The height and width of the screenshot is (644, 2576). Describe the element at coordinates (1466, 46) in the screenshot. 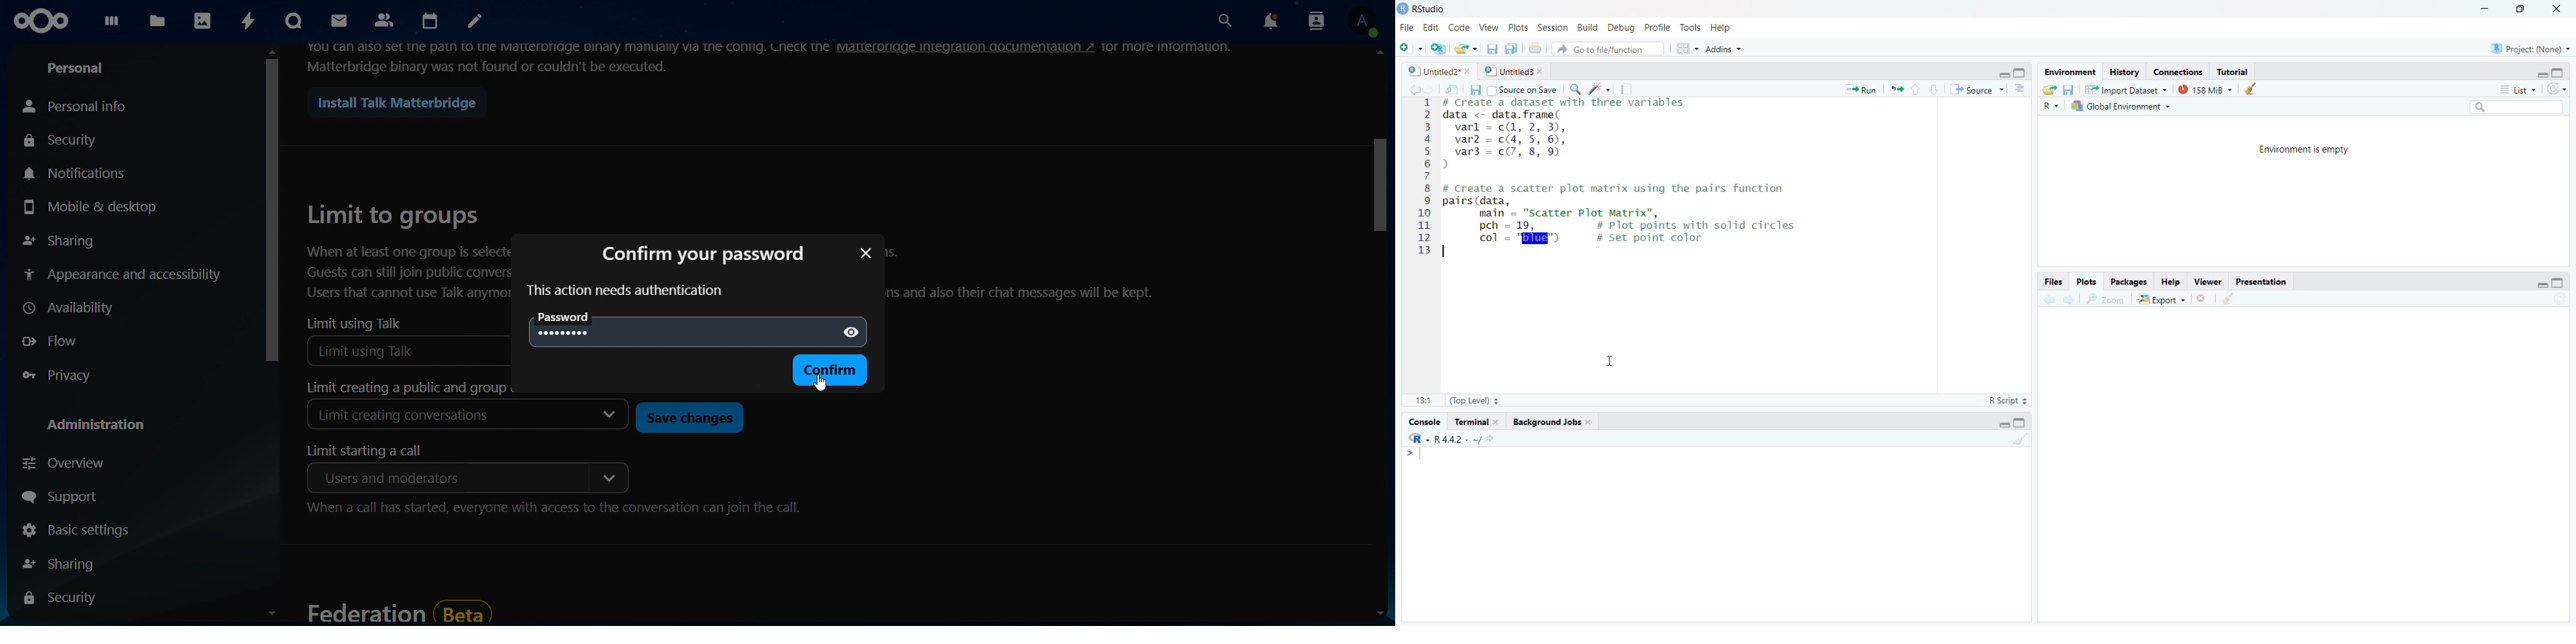

I see `Open project` at that location.